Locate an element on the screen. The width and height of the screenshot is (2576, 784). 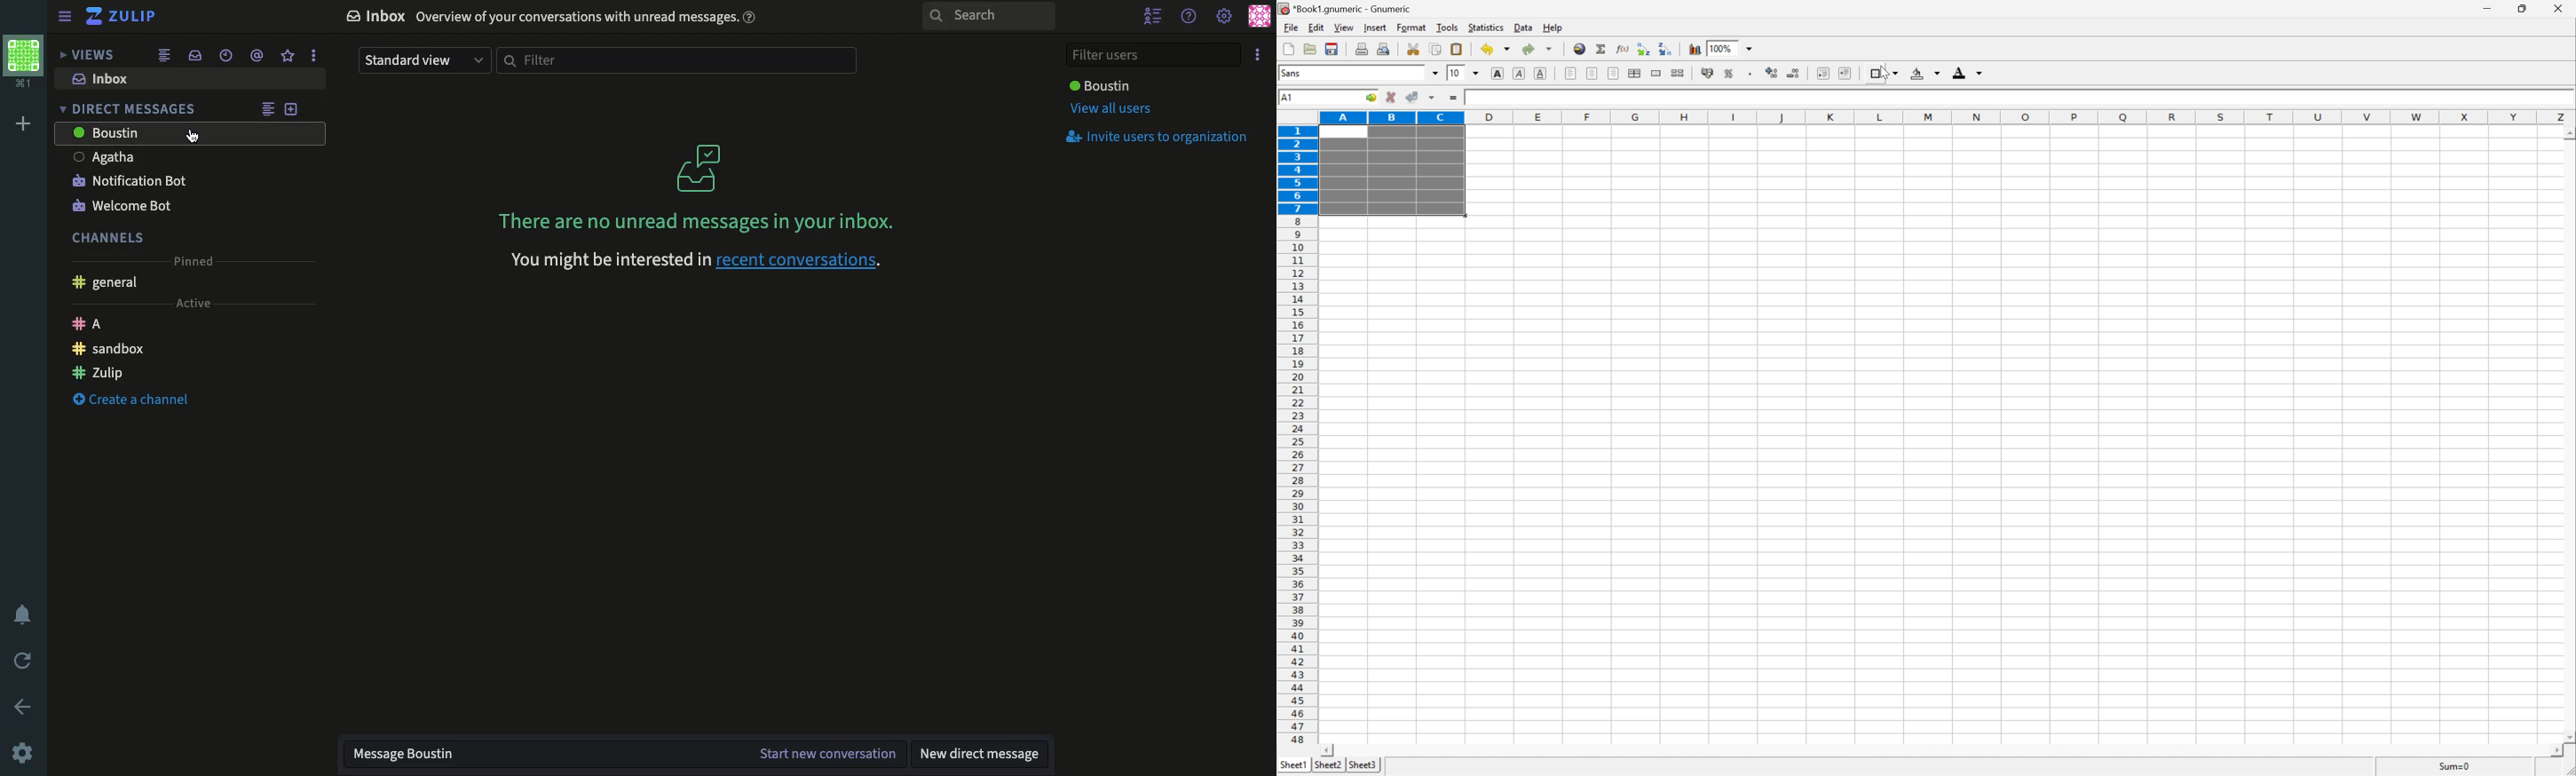
Inbox is located at coordinates (699, 210).